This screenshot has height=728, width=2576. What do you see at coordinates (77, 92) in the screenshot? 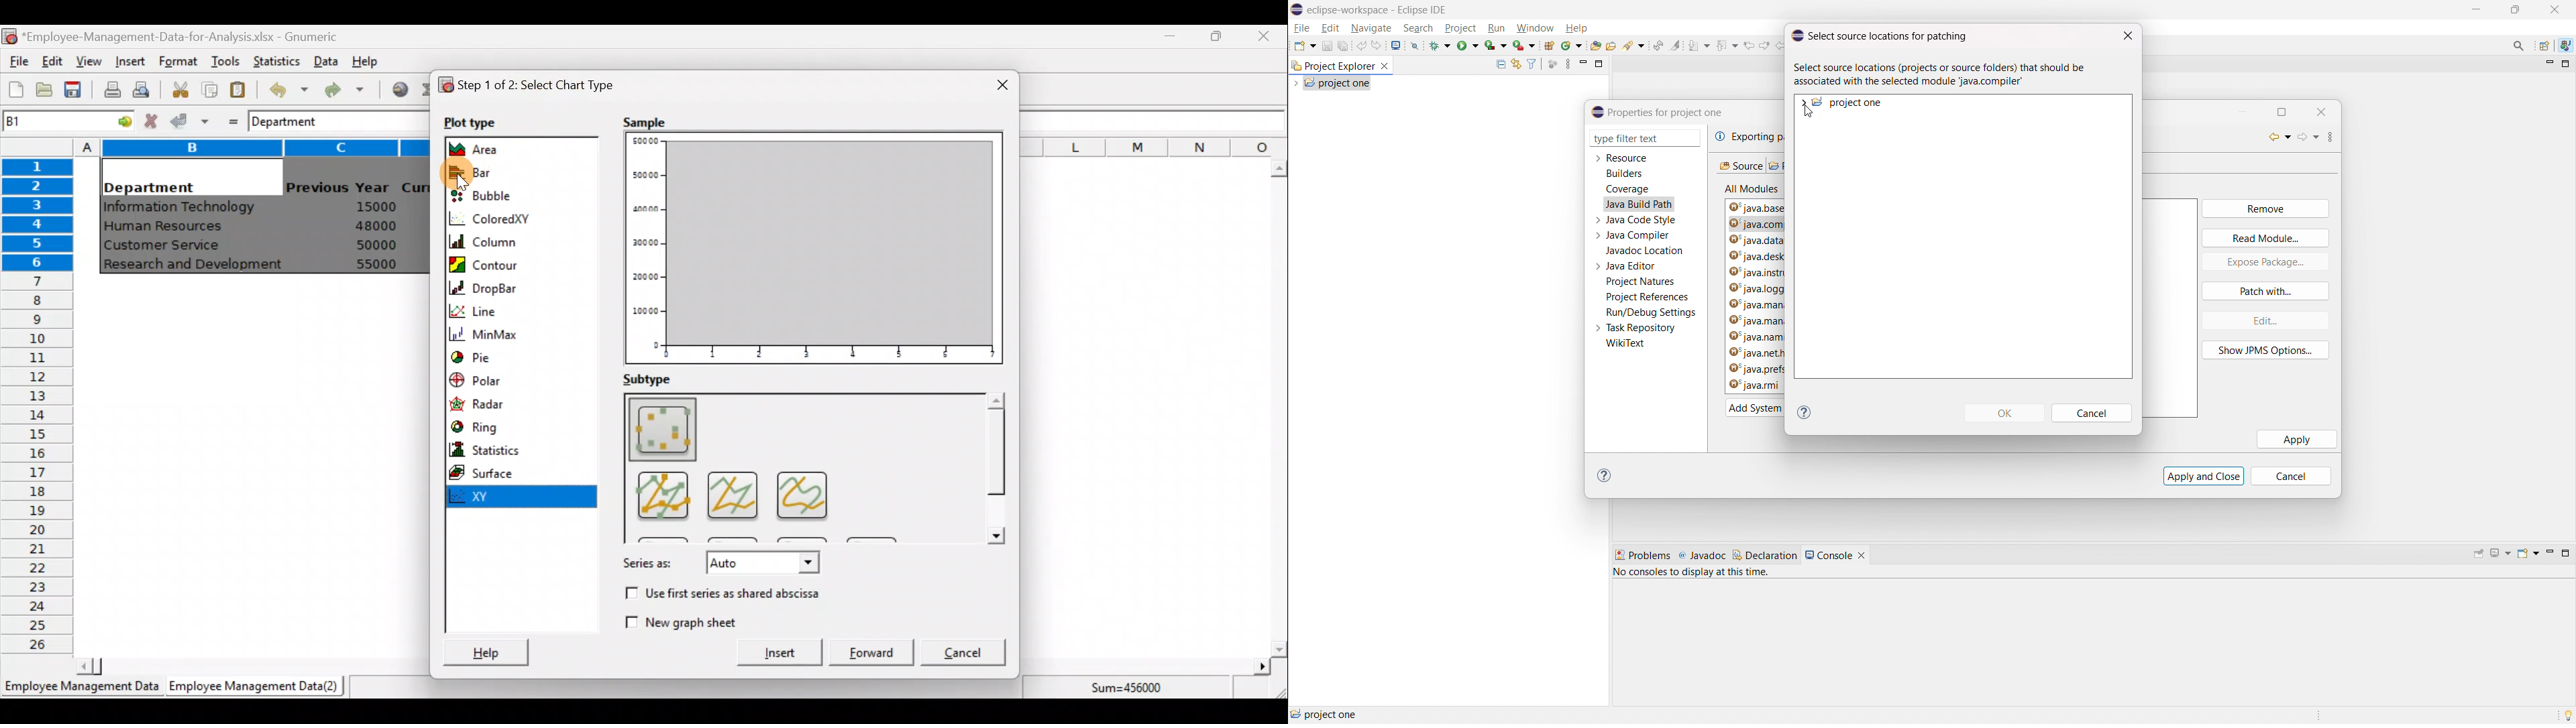
I see `Save the current workbook` at bounding box center [77, 92].